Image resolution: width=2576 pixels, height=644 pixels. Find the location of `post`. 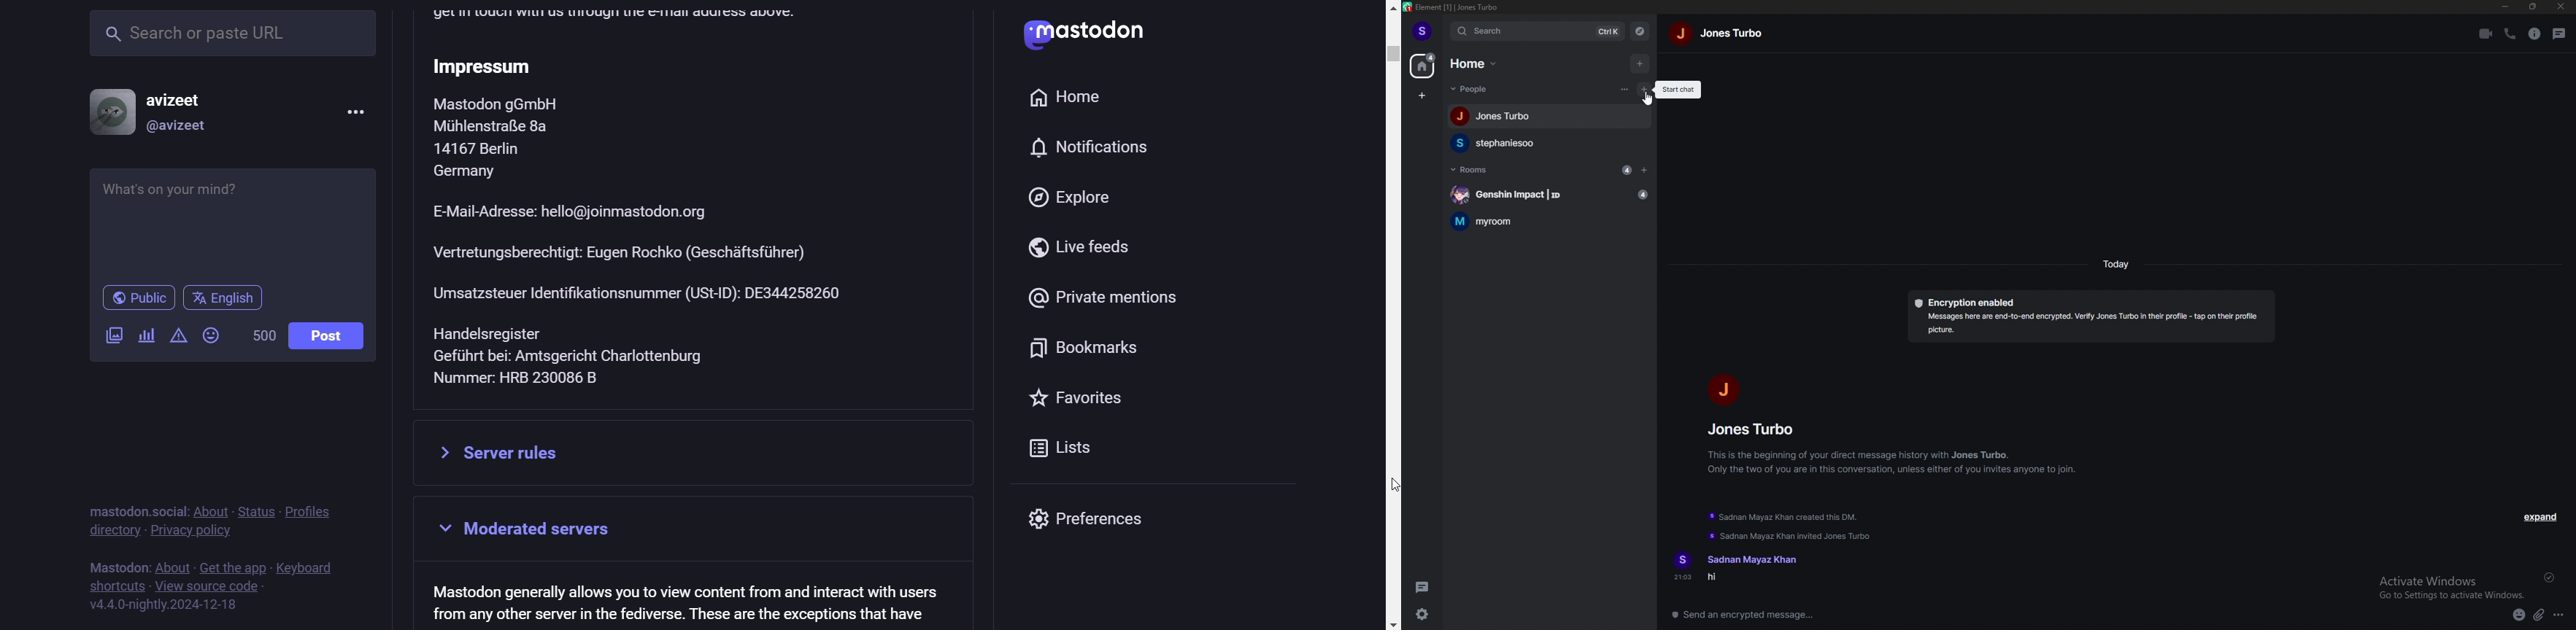

post is located at coordinates (325, 336).